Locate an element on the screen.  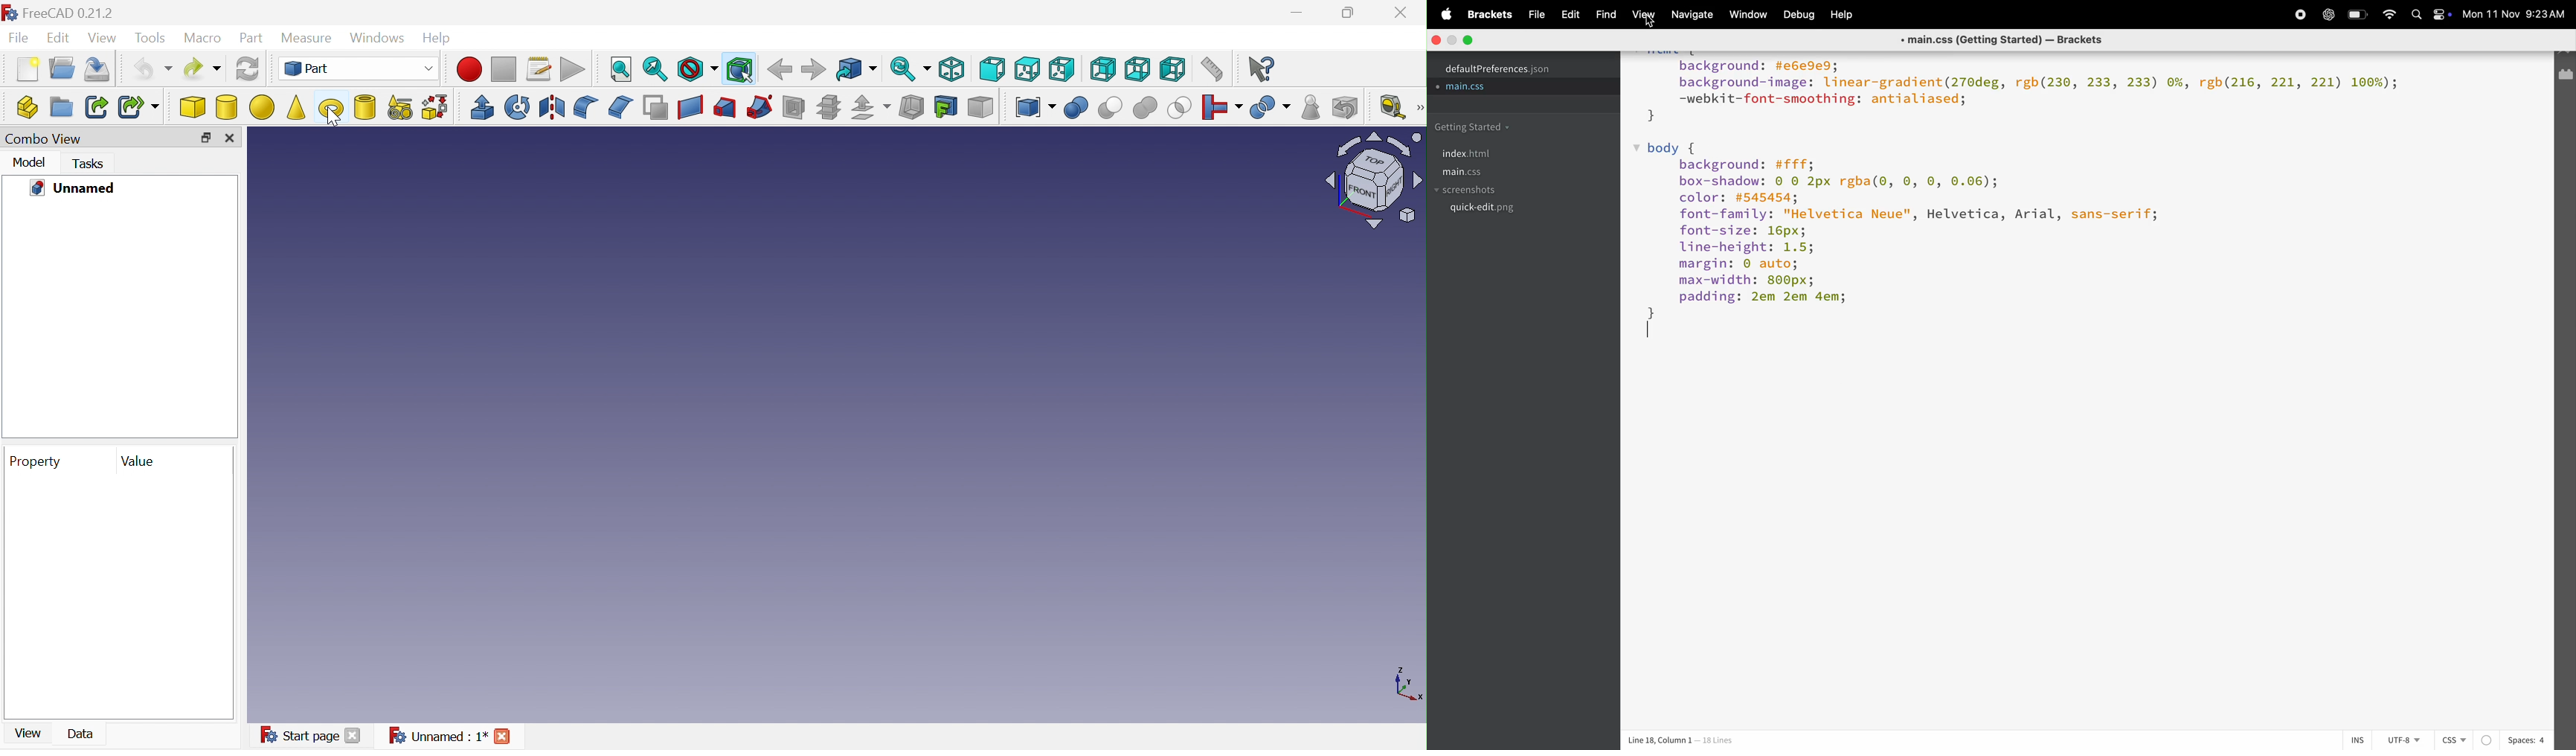
Fillet is located at coordinates (586, 106).